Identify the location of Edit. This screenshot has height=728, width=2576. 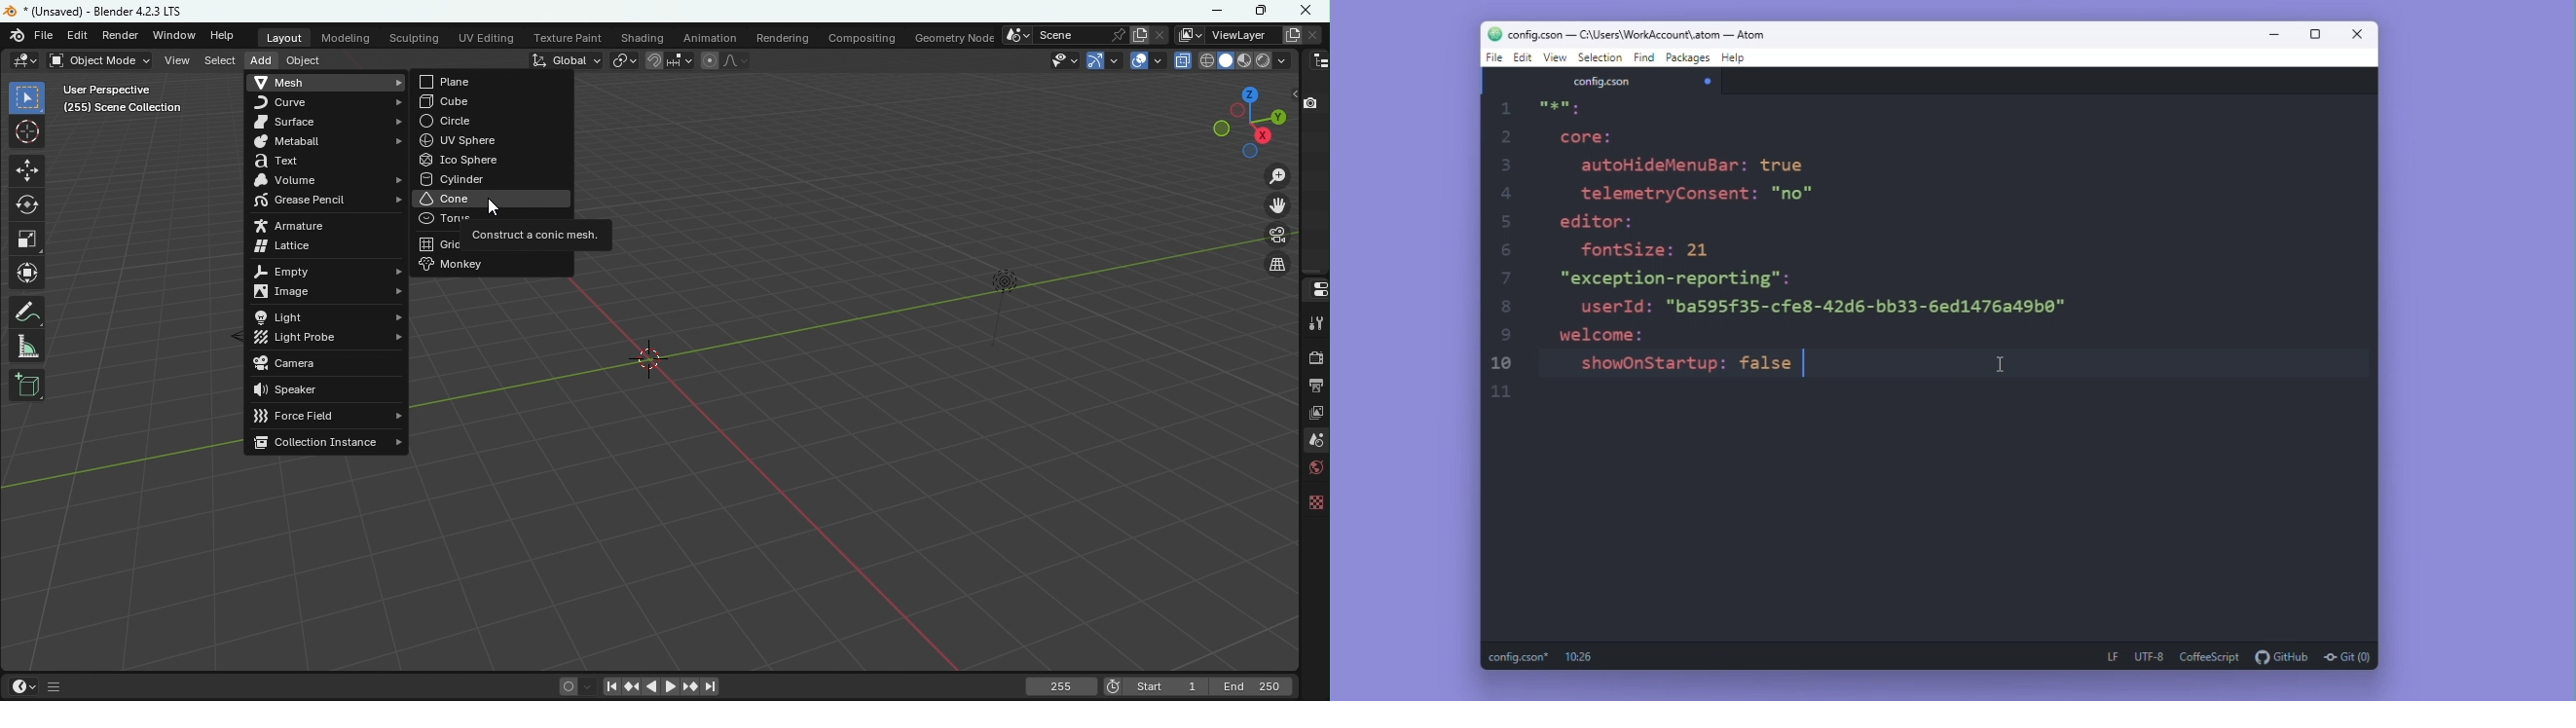
(80, 35).